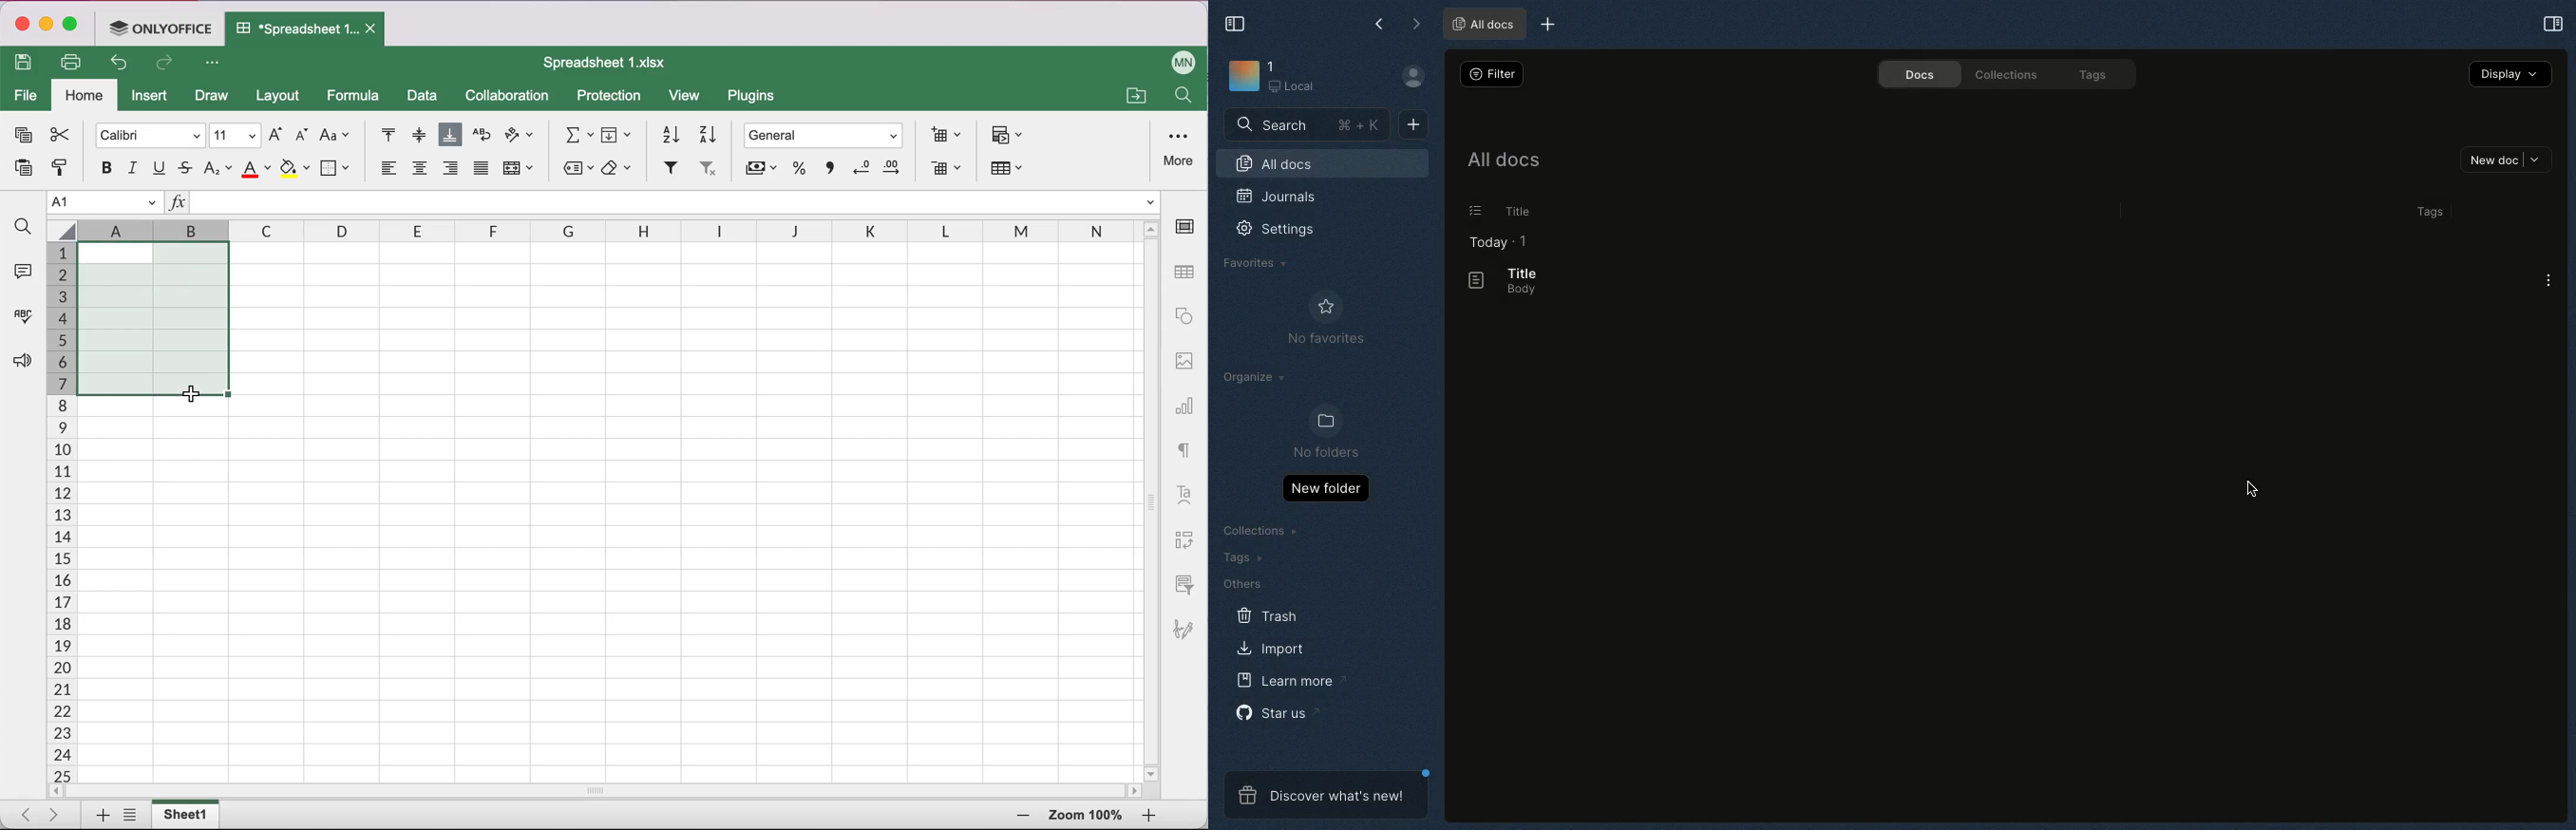  What do you see at coordinates (677, 205) in the screenshot?
I see `formula bar` at bounding box center [677, 205].